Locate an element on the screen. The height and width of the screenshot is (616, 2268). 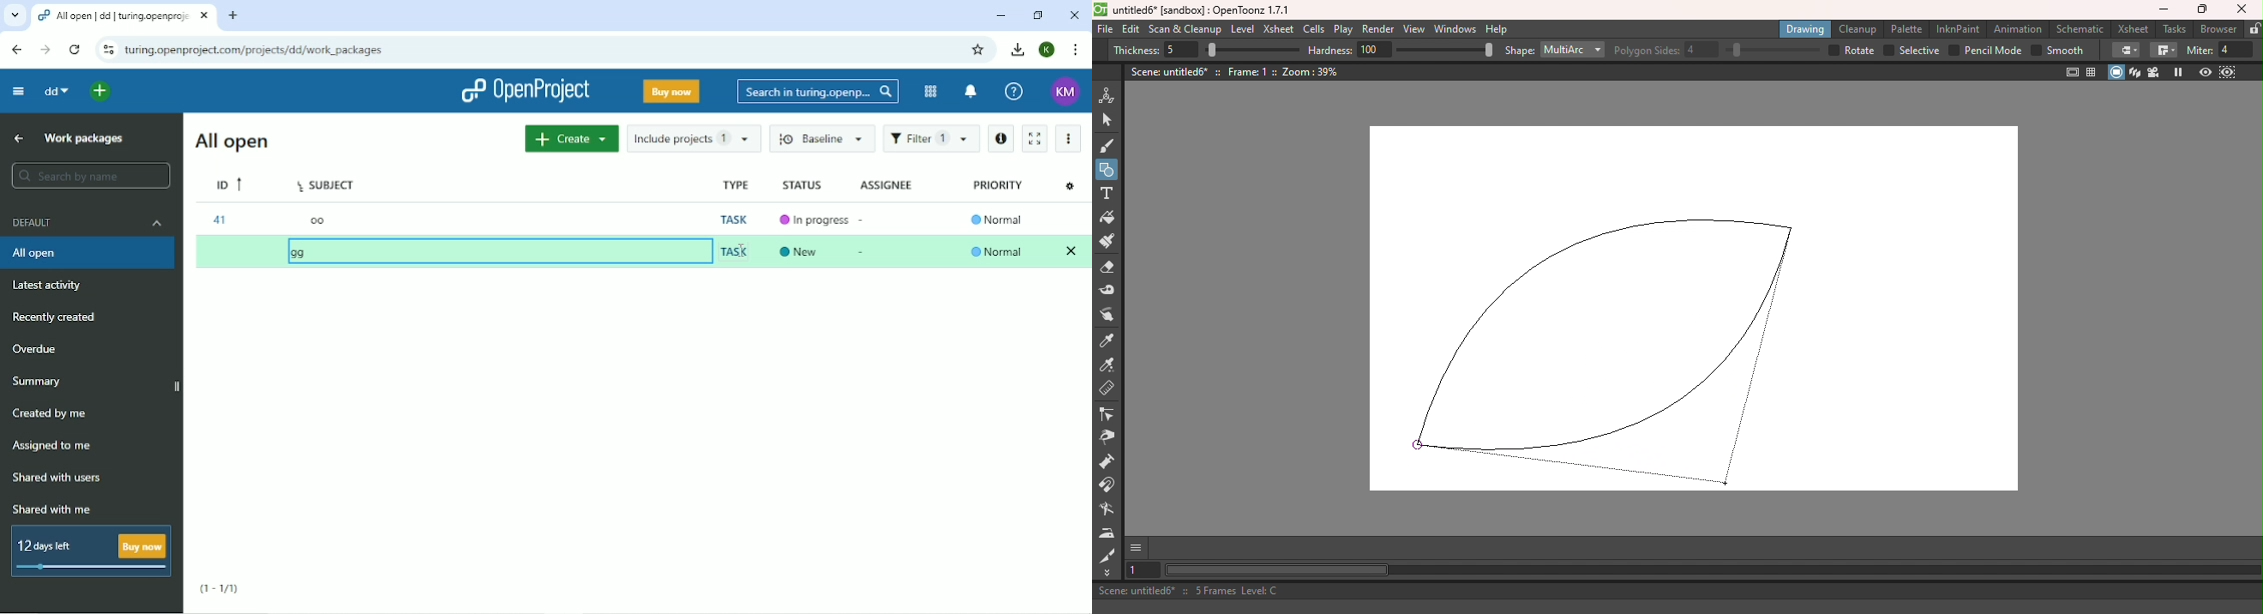
Rotate is located at coordinates (1852, 51).